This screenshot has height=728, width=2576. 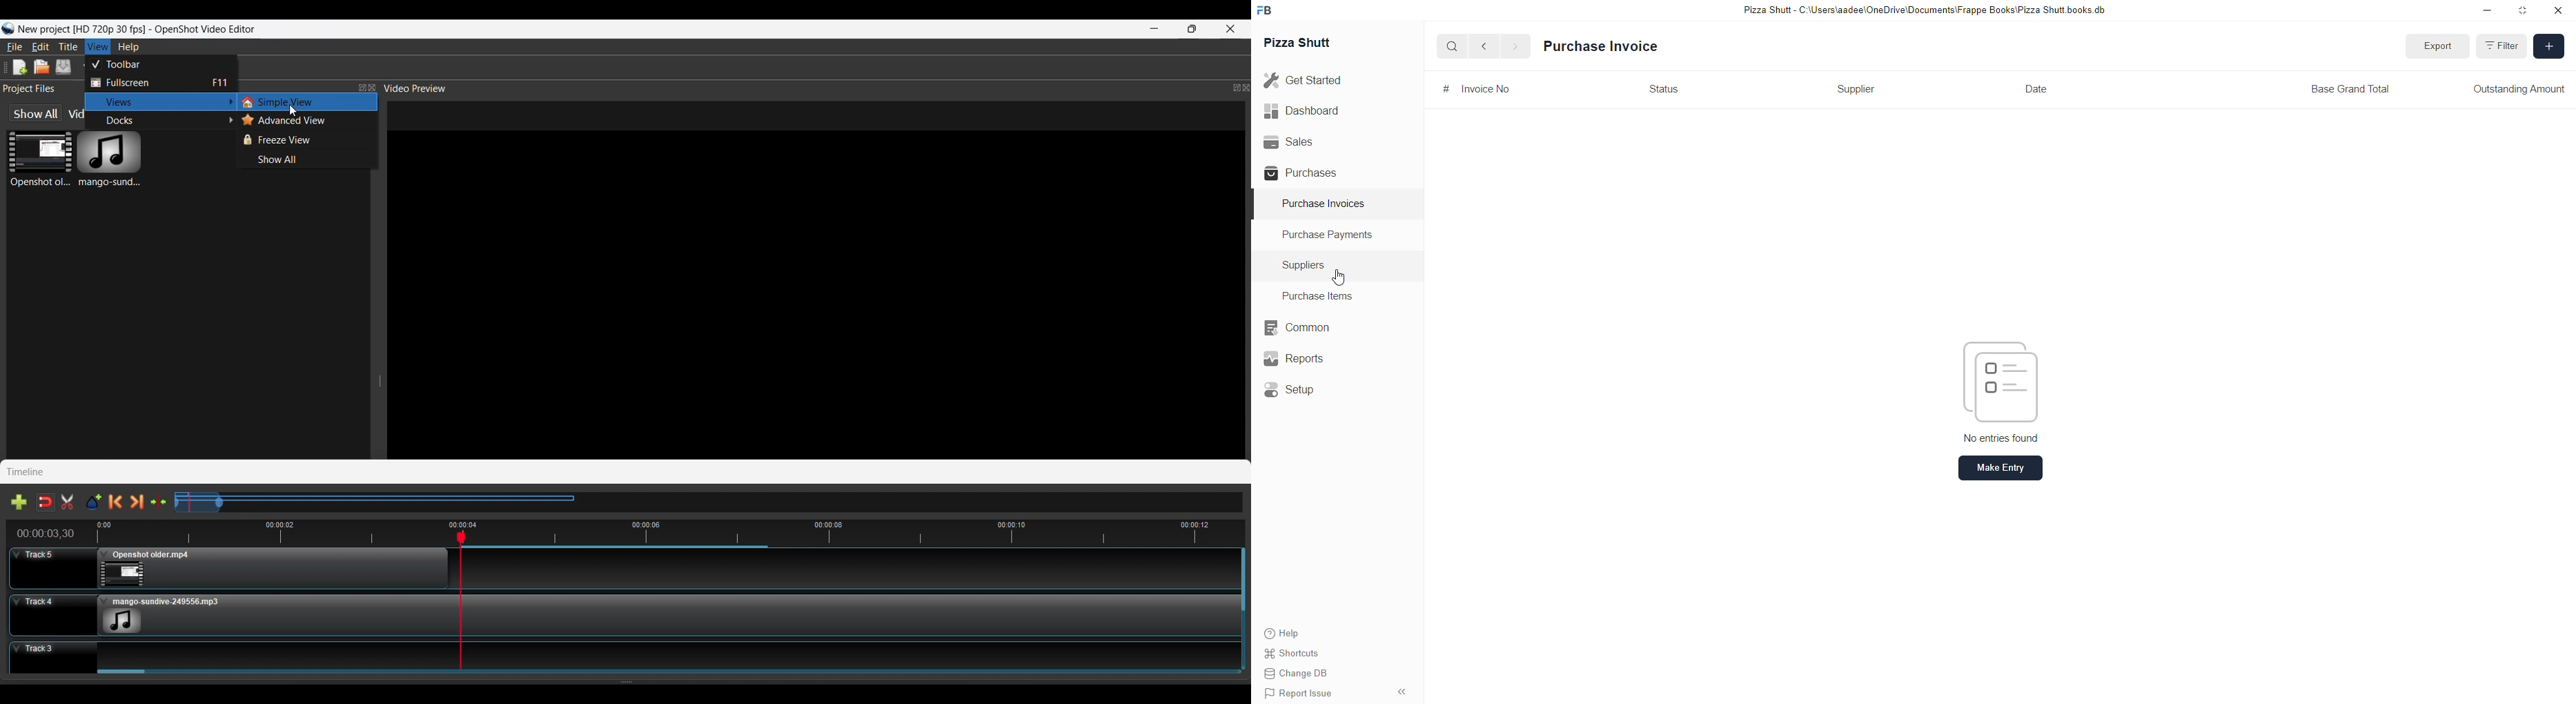 I want to click on Save Project, so click(x=64, y=67).